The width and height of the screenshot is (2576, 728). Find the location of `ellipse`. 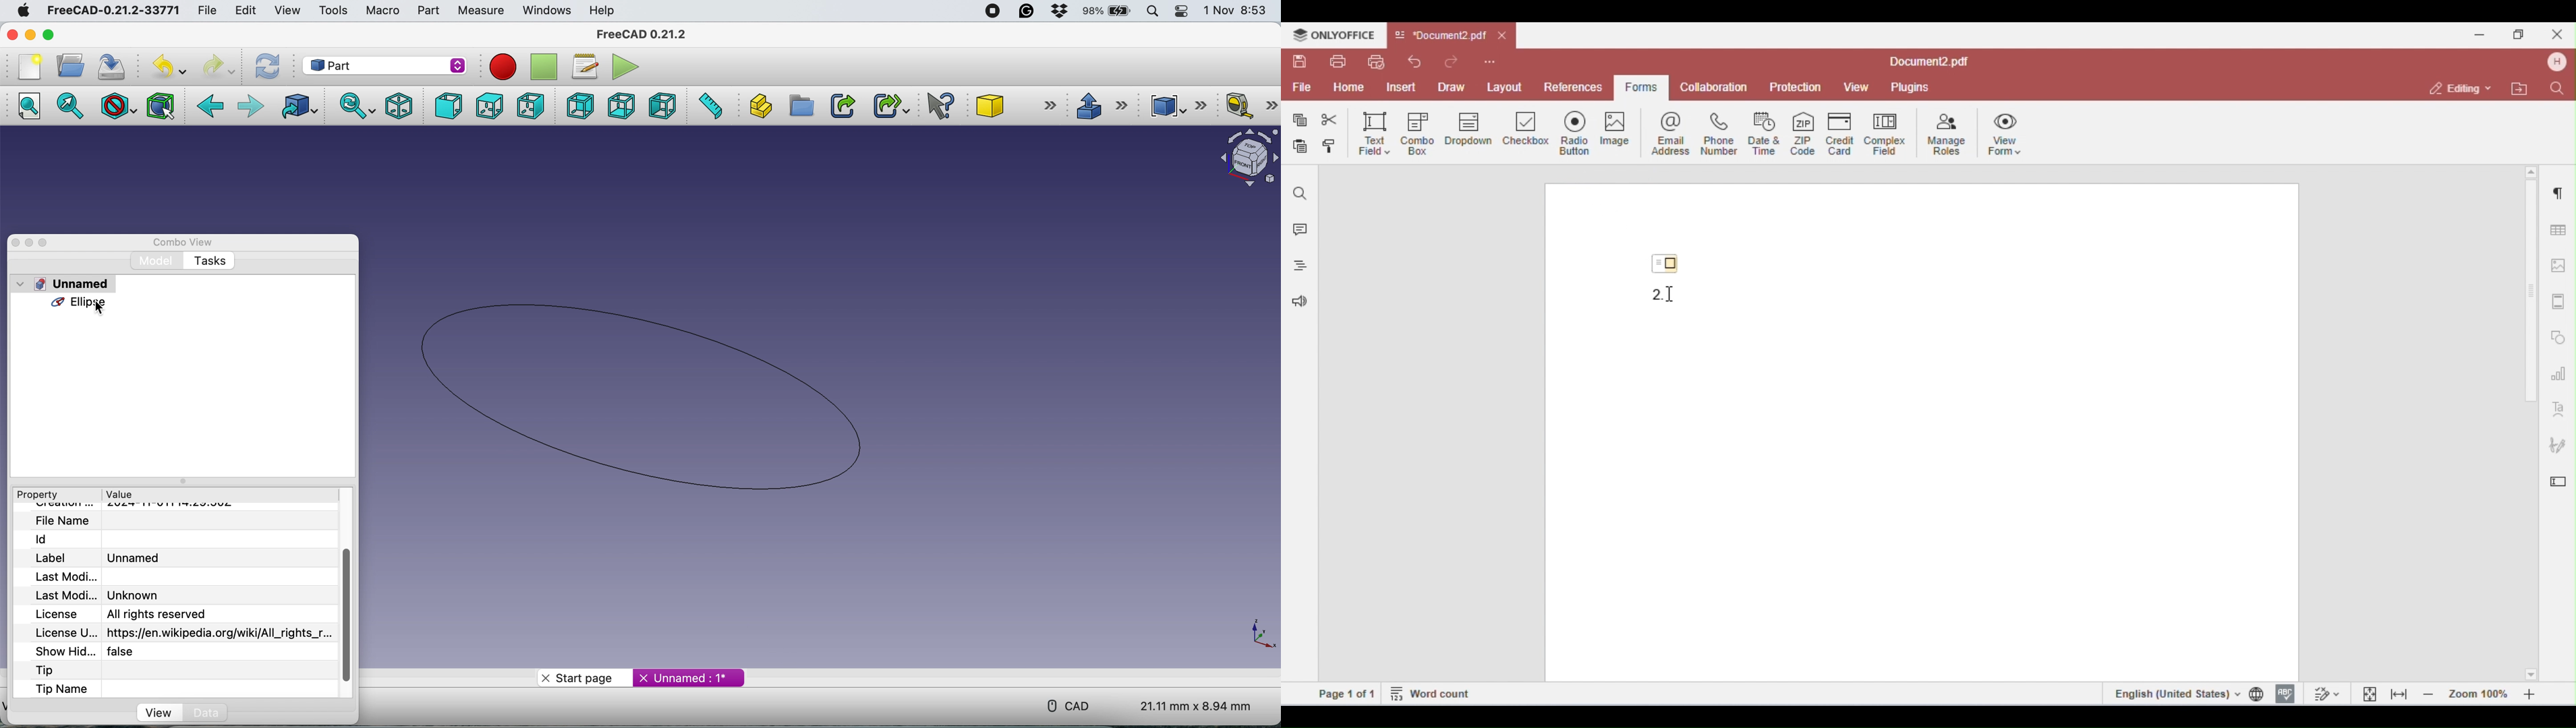

ellipse is located at coordinates (752, 394).